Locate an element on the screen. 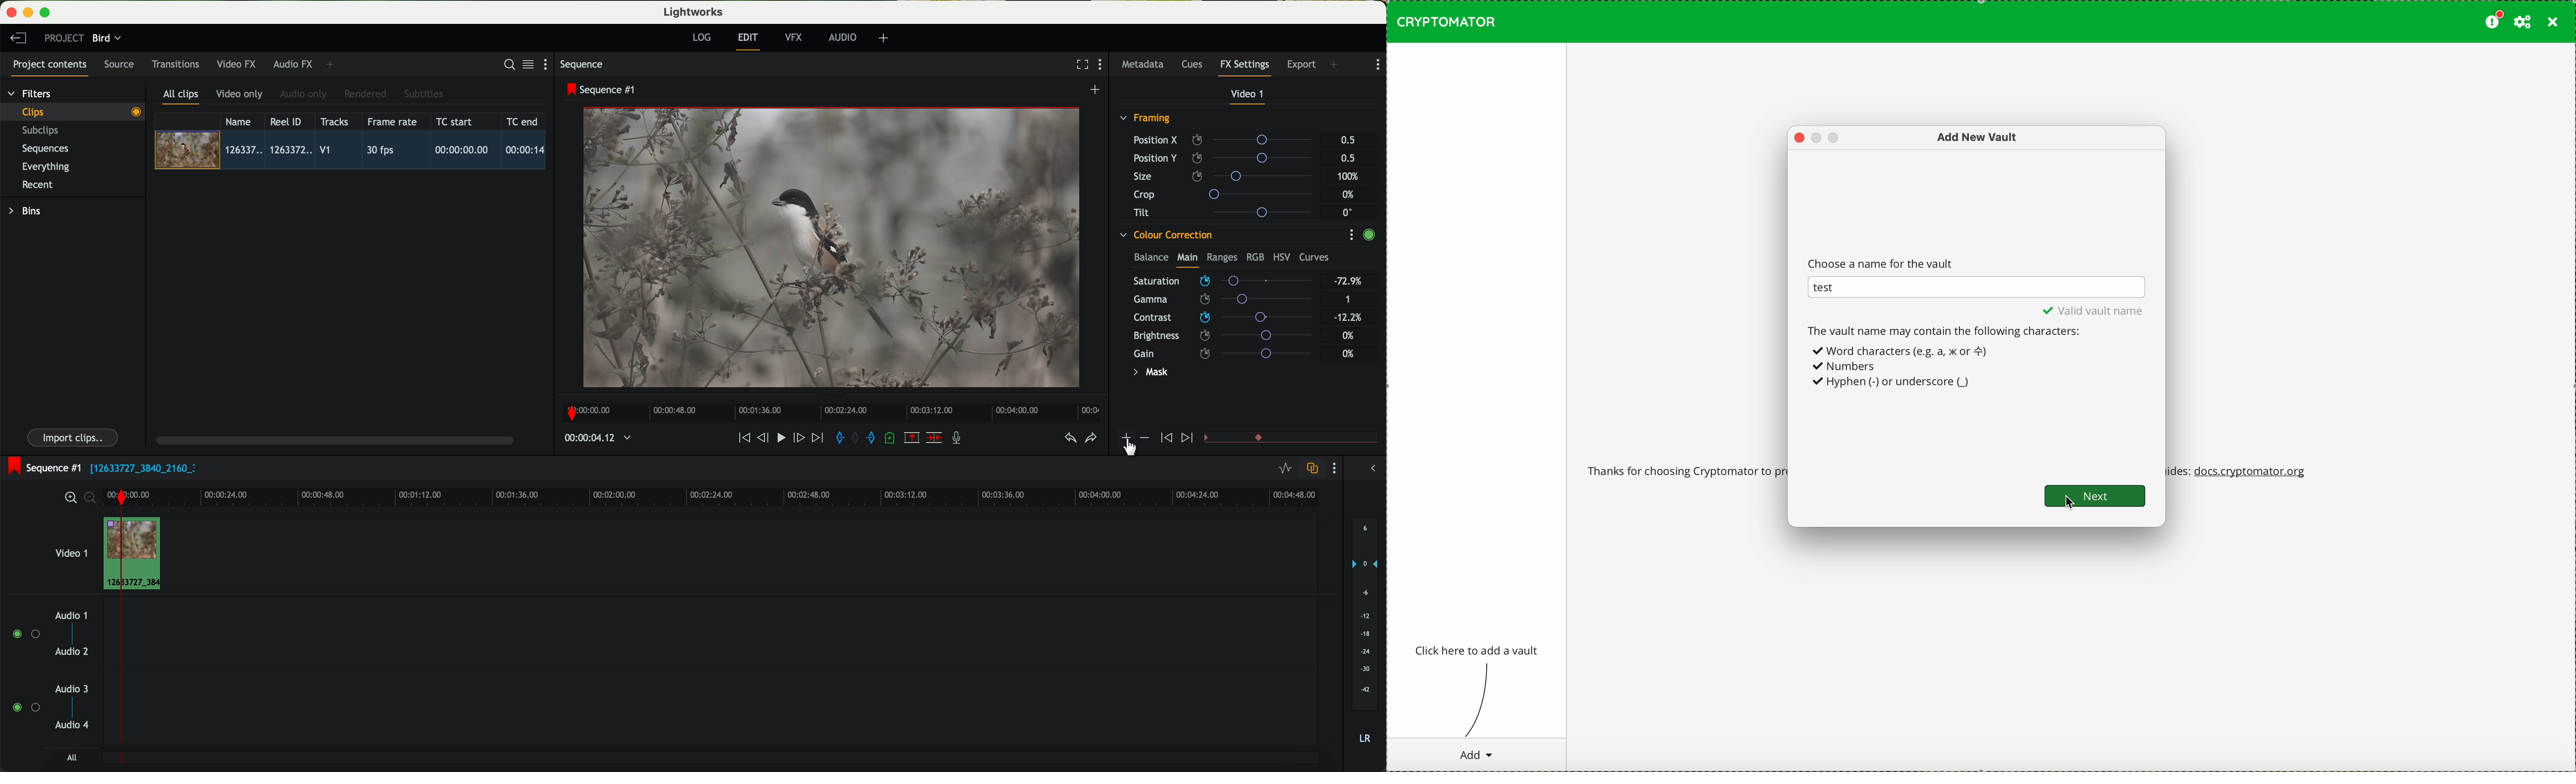 The image size is (2576, 784). RGB is located at coordinates (1254, 256).